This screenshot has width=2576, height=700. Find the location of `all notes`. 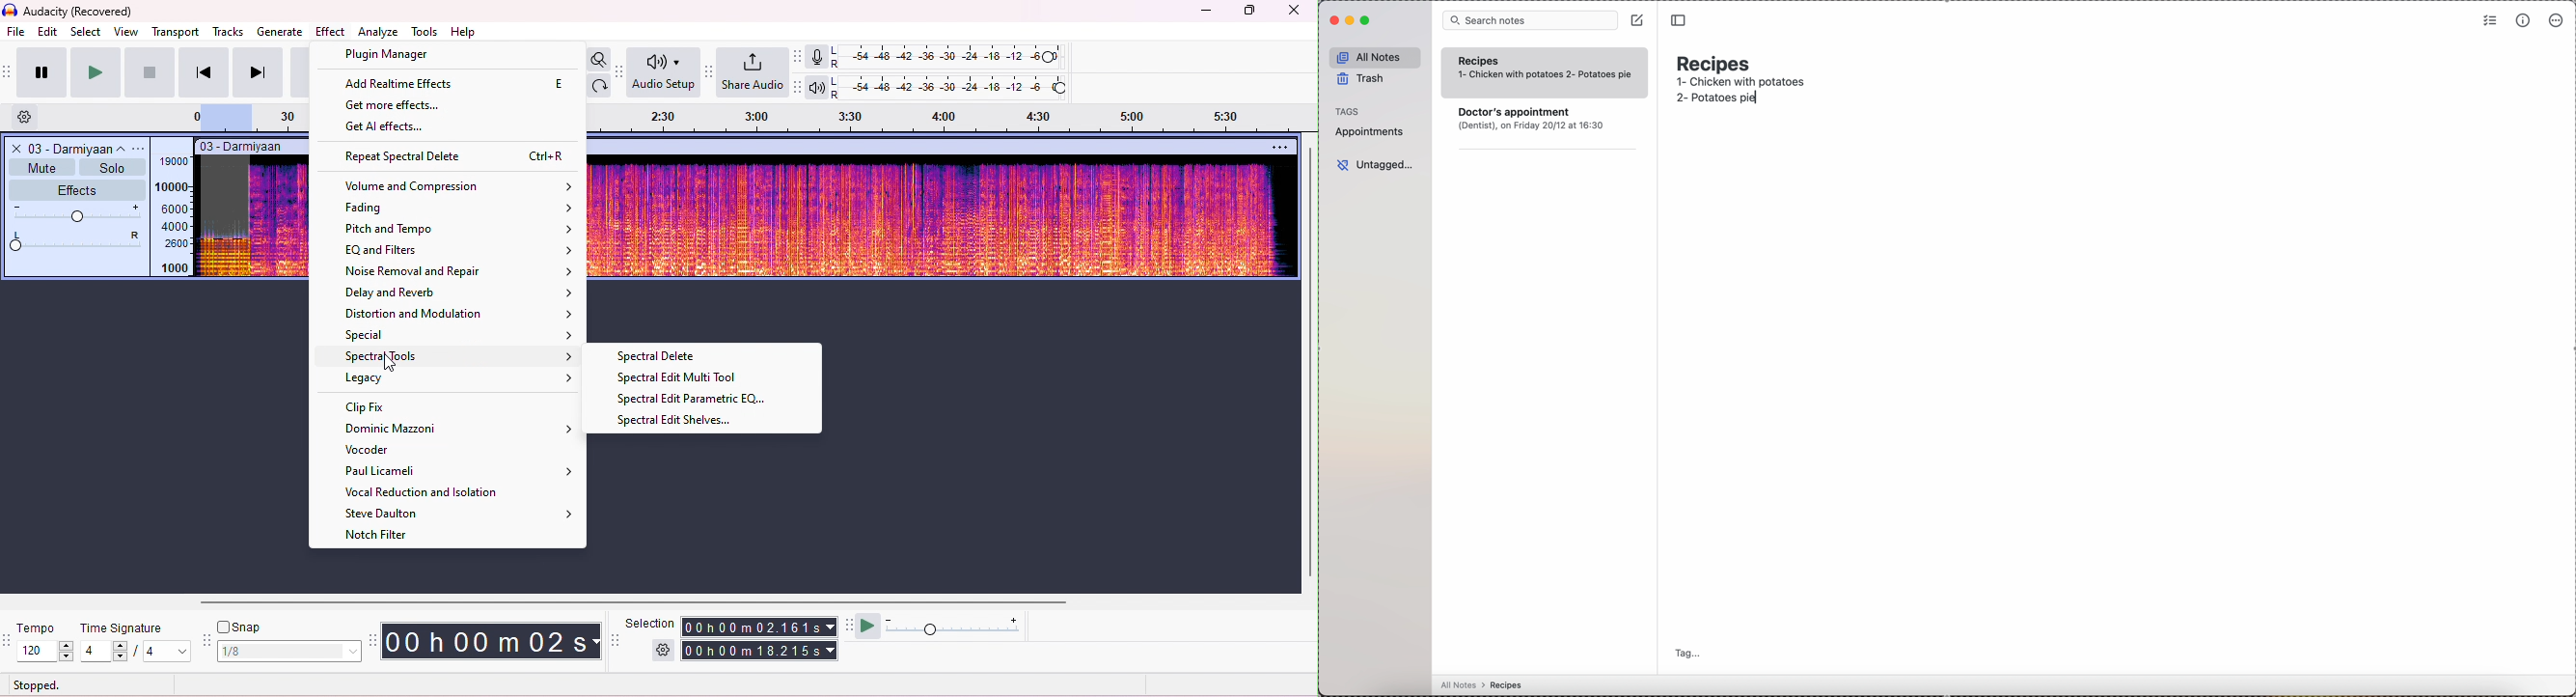

all notes is located at coordinates (1375, 57).